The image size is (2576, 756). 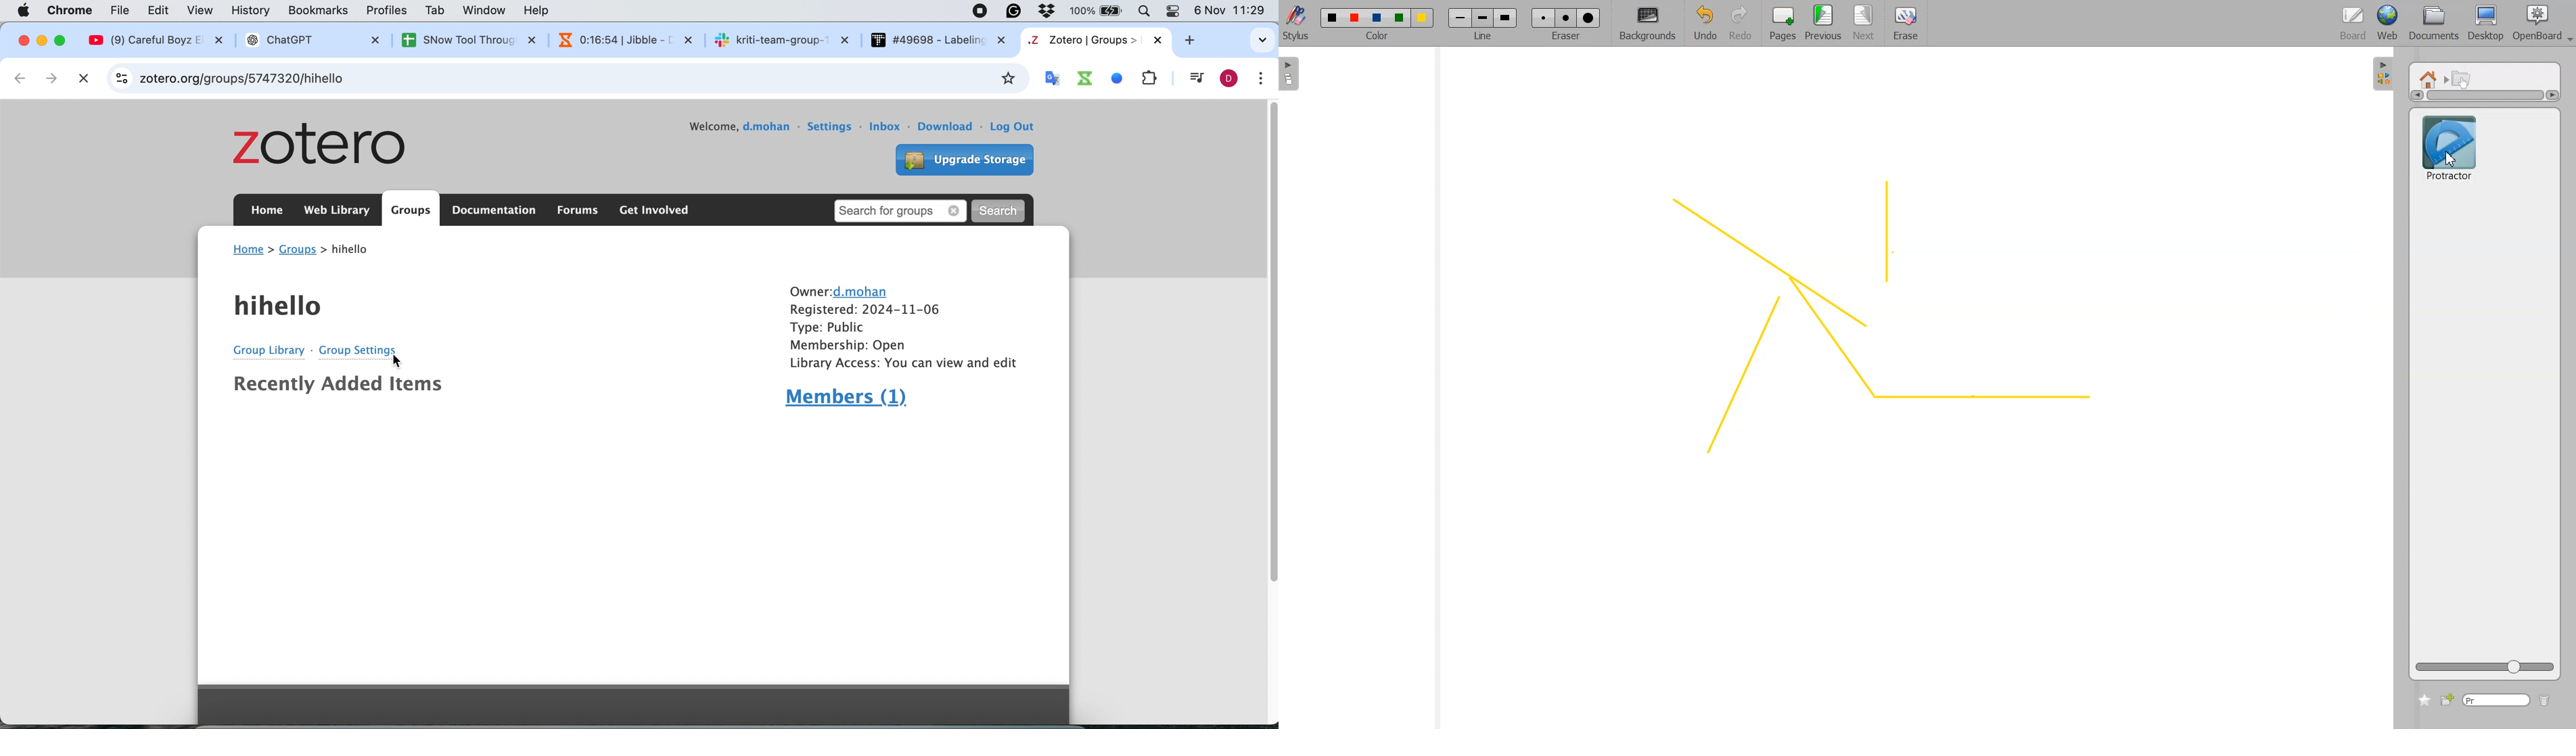 What do you see at coordinates (24, 10) in the screenshot?
I see `Apple logo` at bounding box center [24, 10].